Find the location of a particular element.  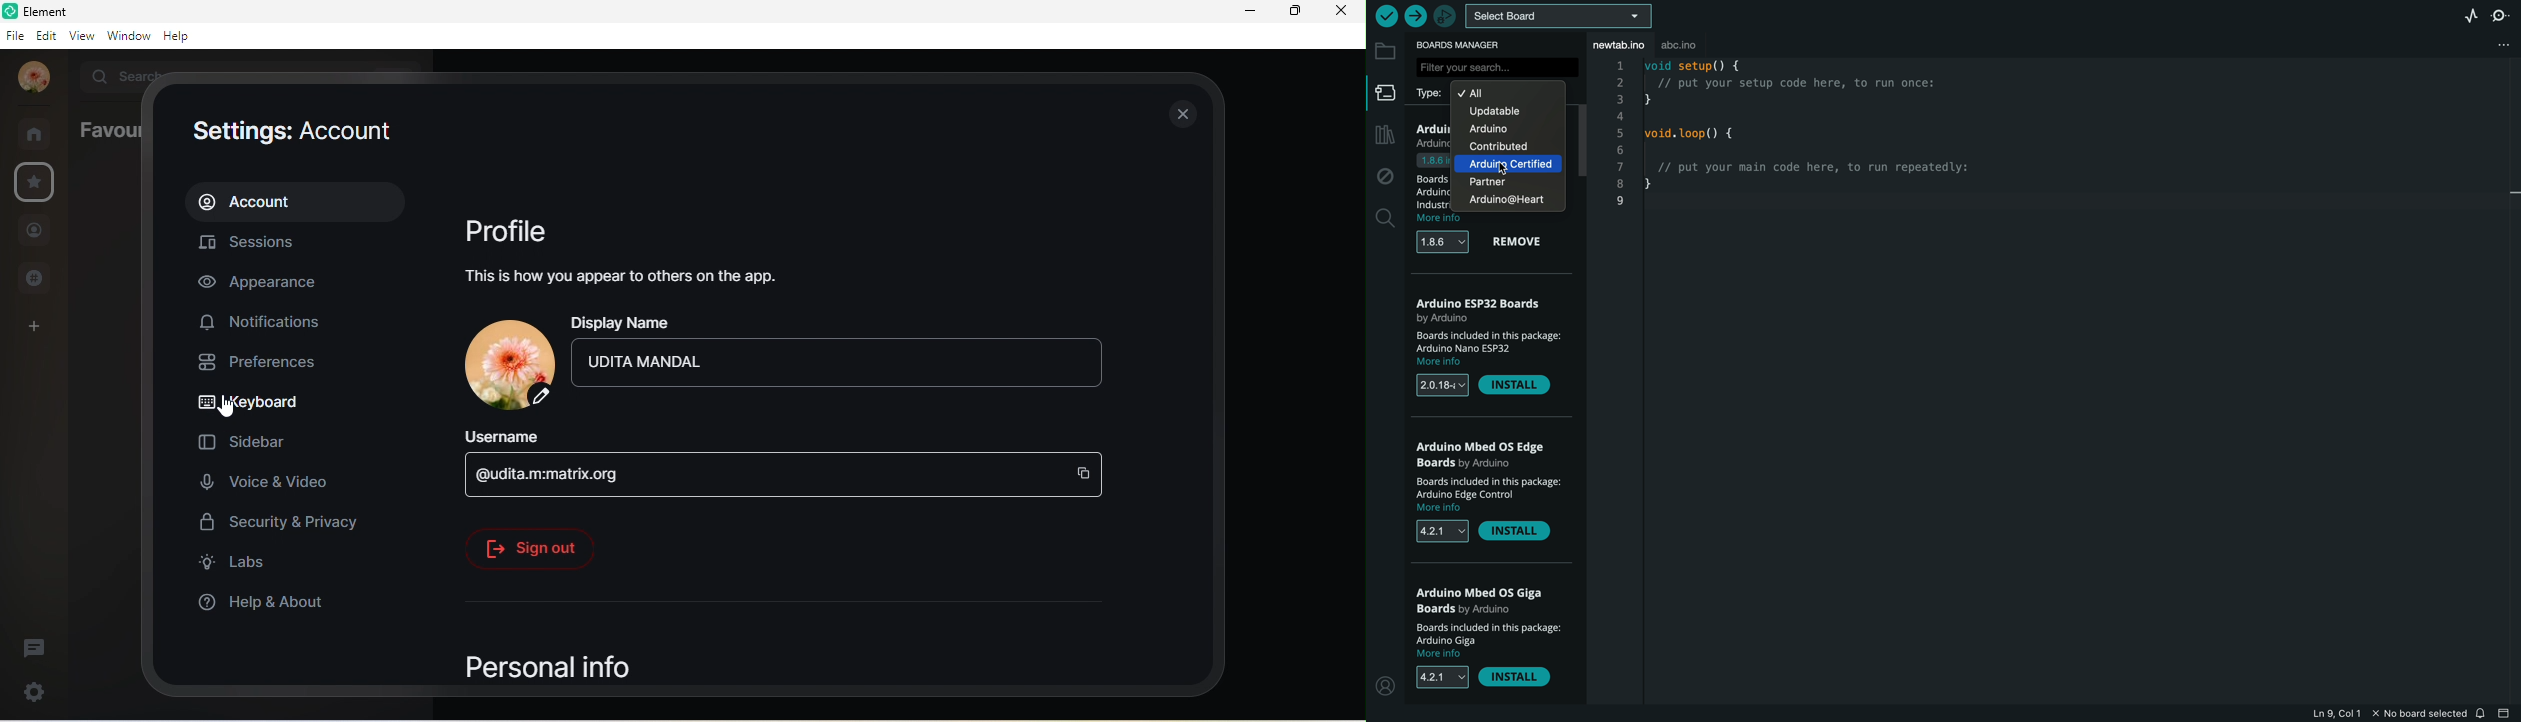

close is located at coordinates (1183, 117).